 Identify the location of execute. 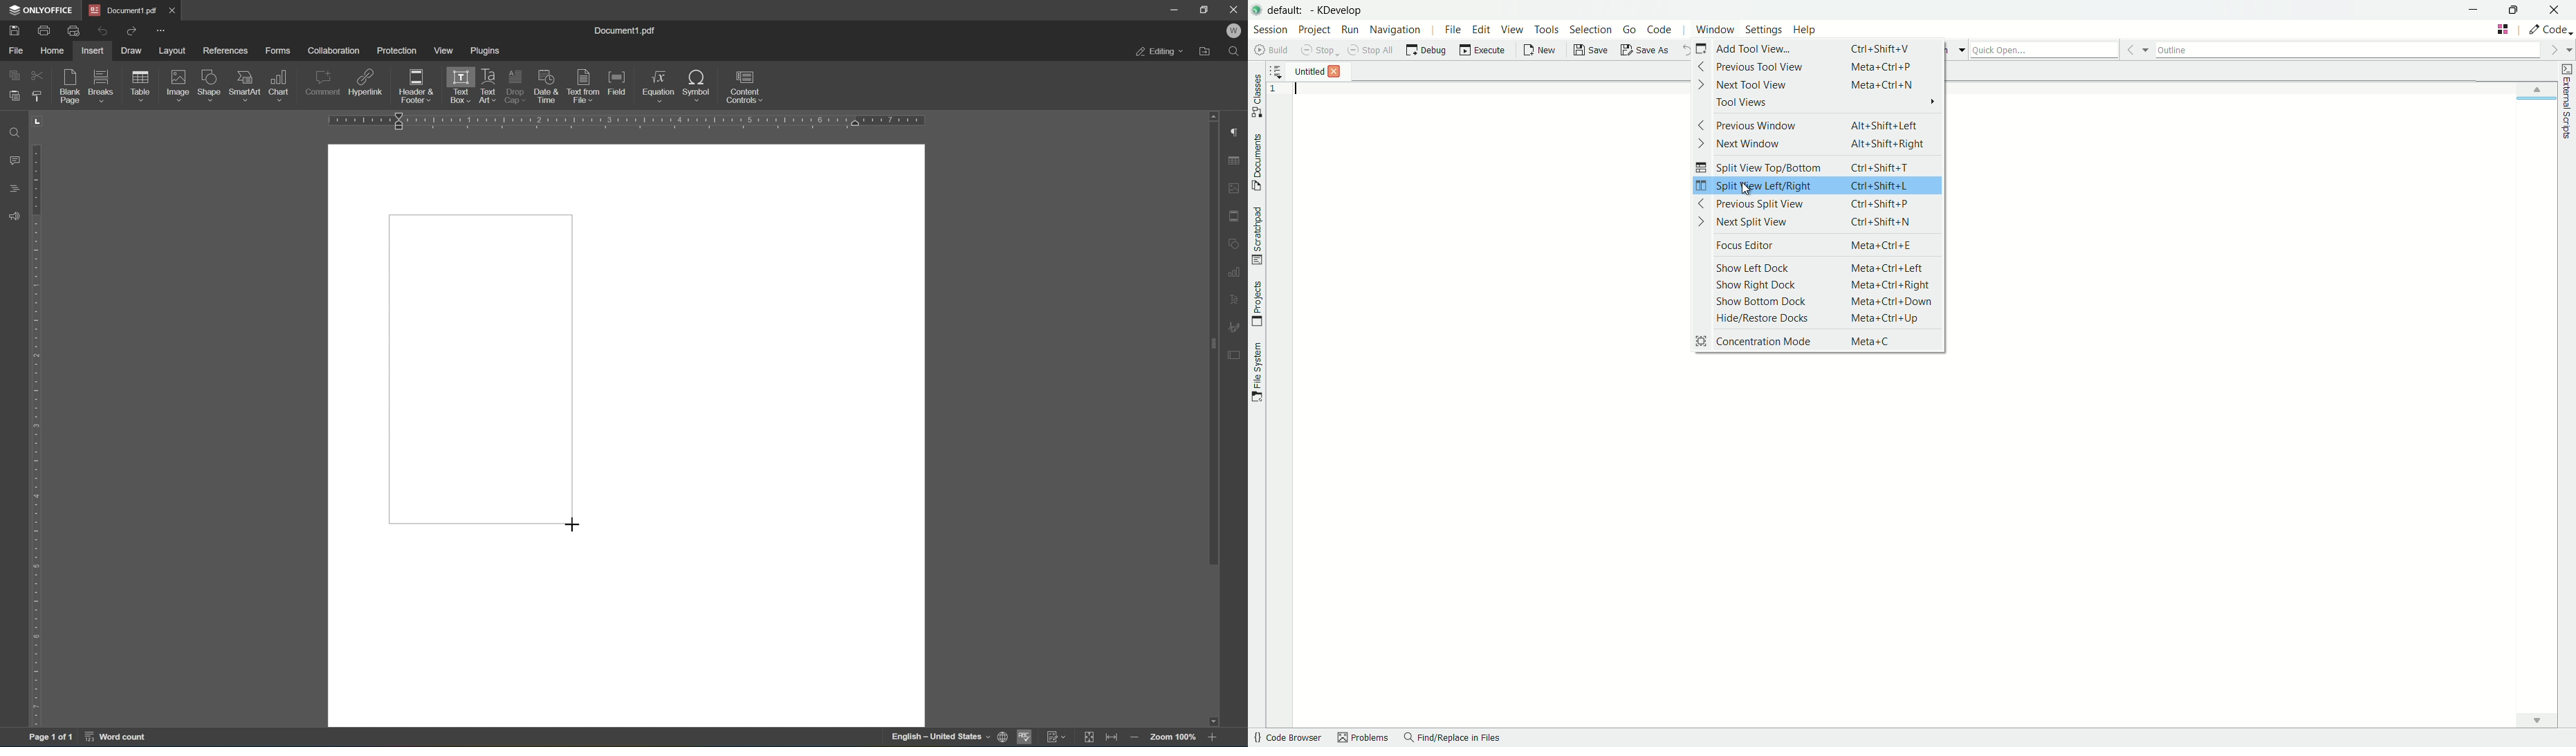
(1482, 50).